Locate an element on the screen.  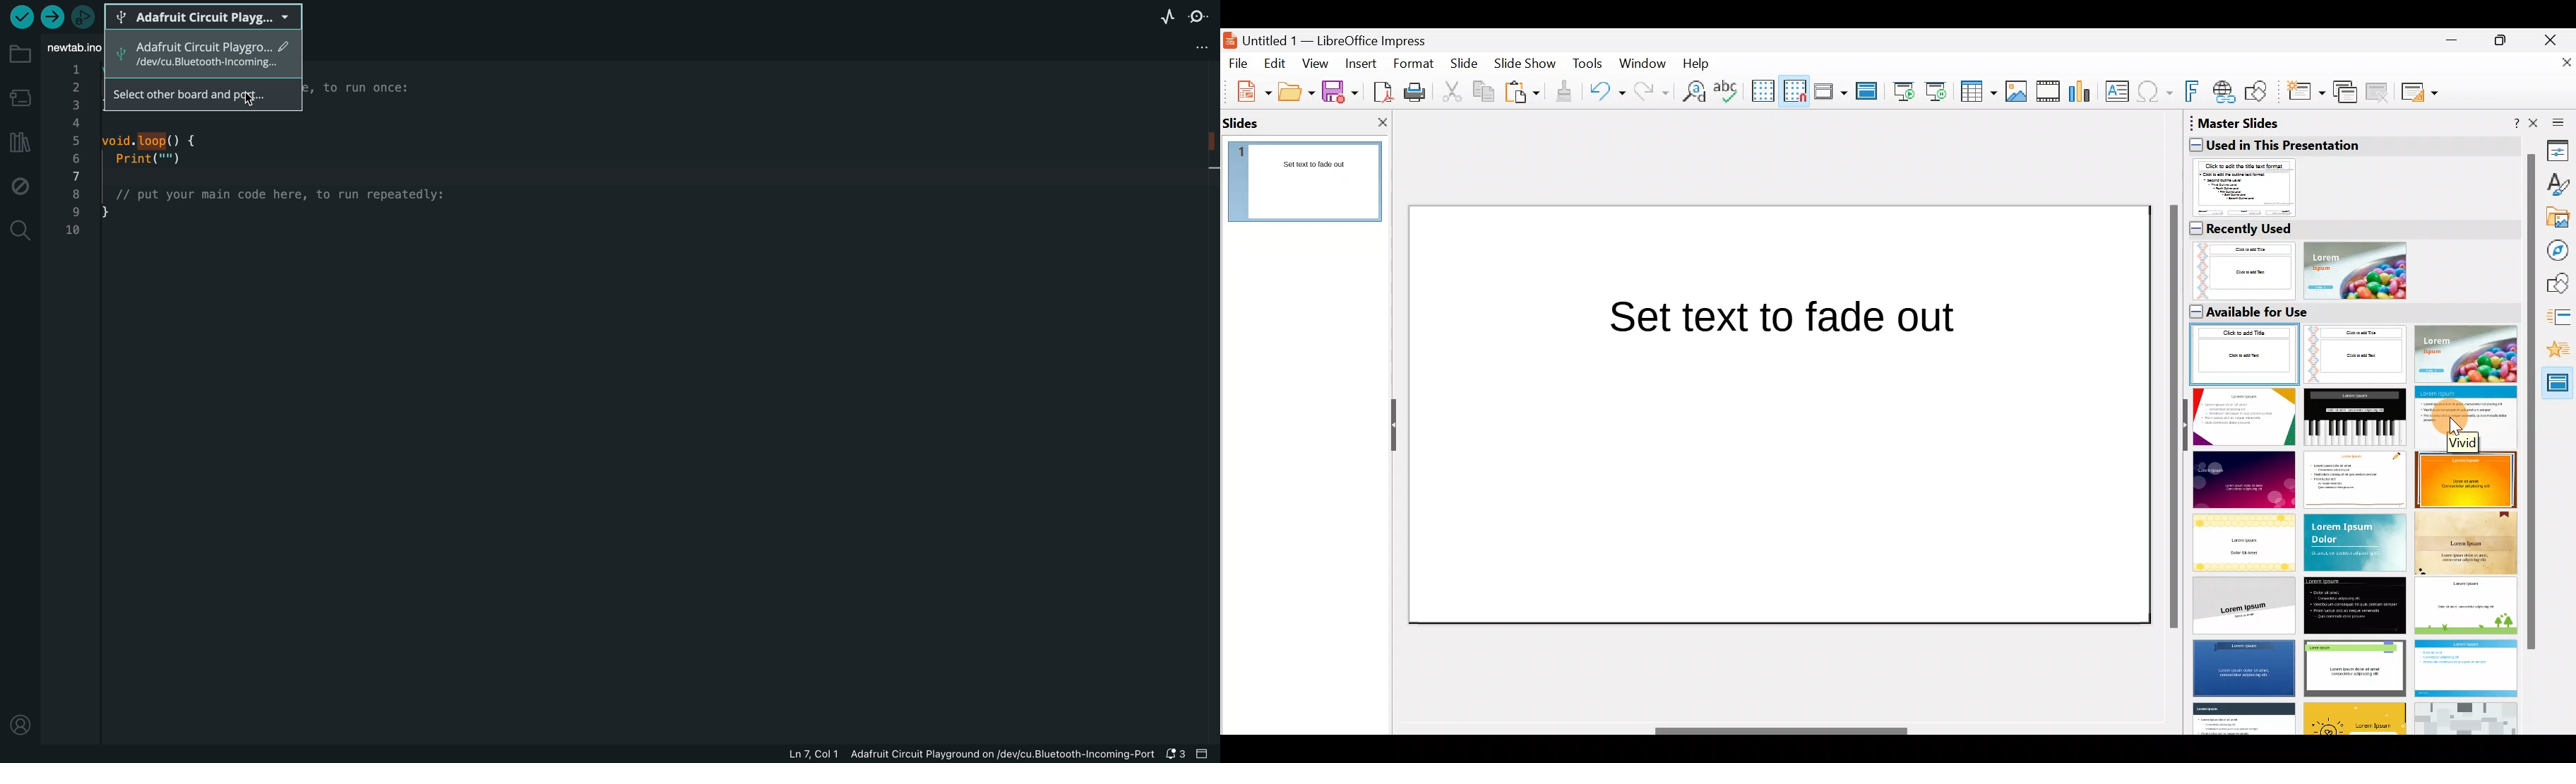
Print is located at coordinates (1419, 93).